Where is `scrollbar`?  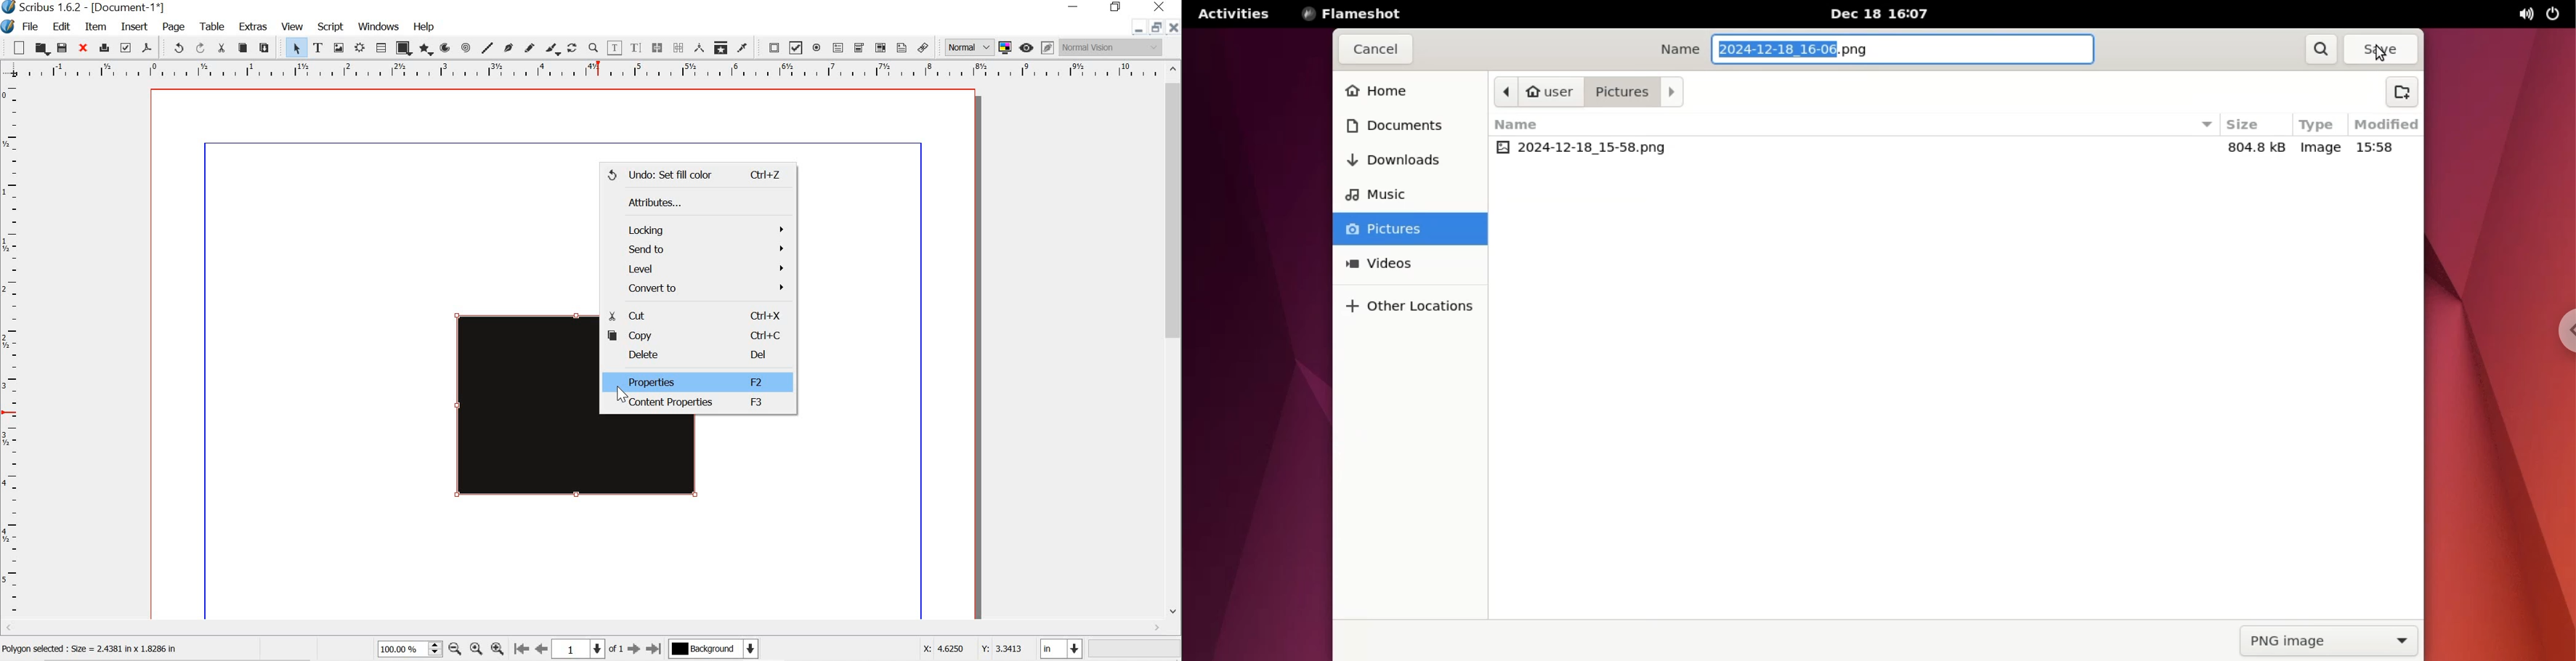
scrollbar is located at coordinates (1174, 348).